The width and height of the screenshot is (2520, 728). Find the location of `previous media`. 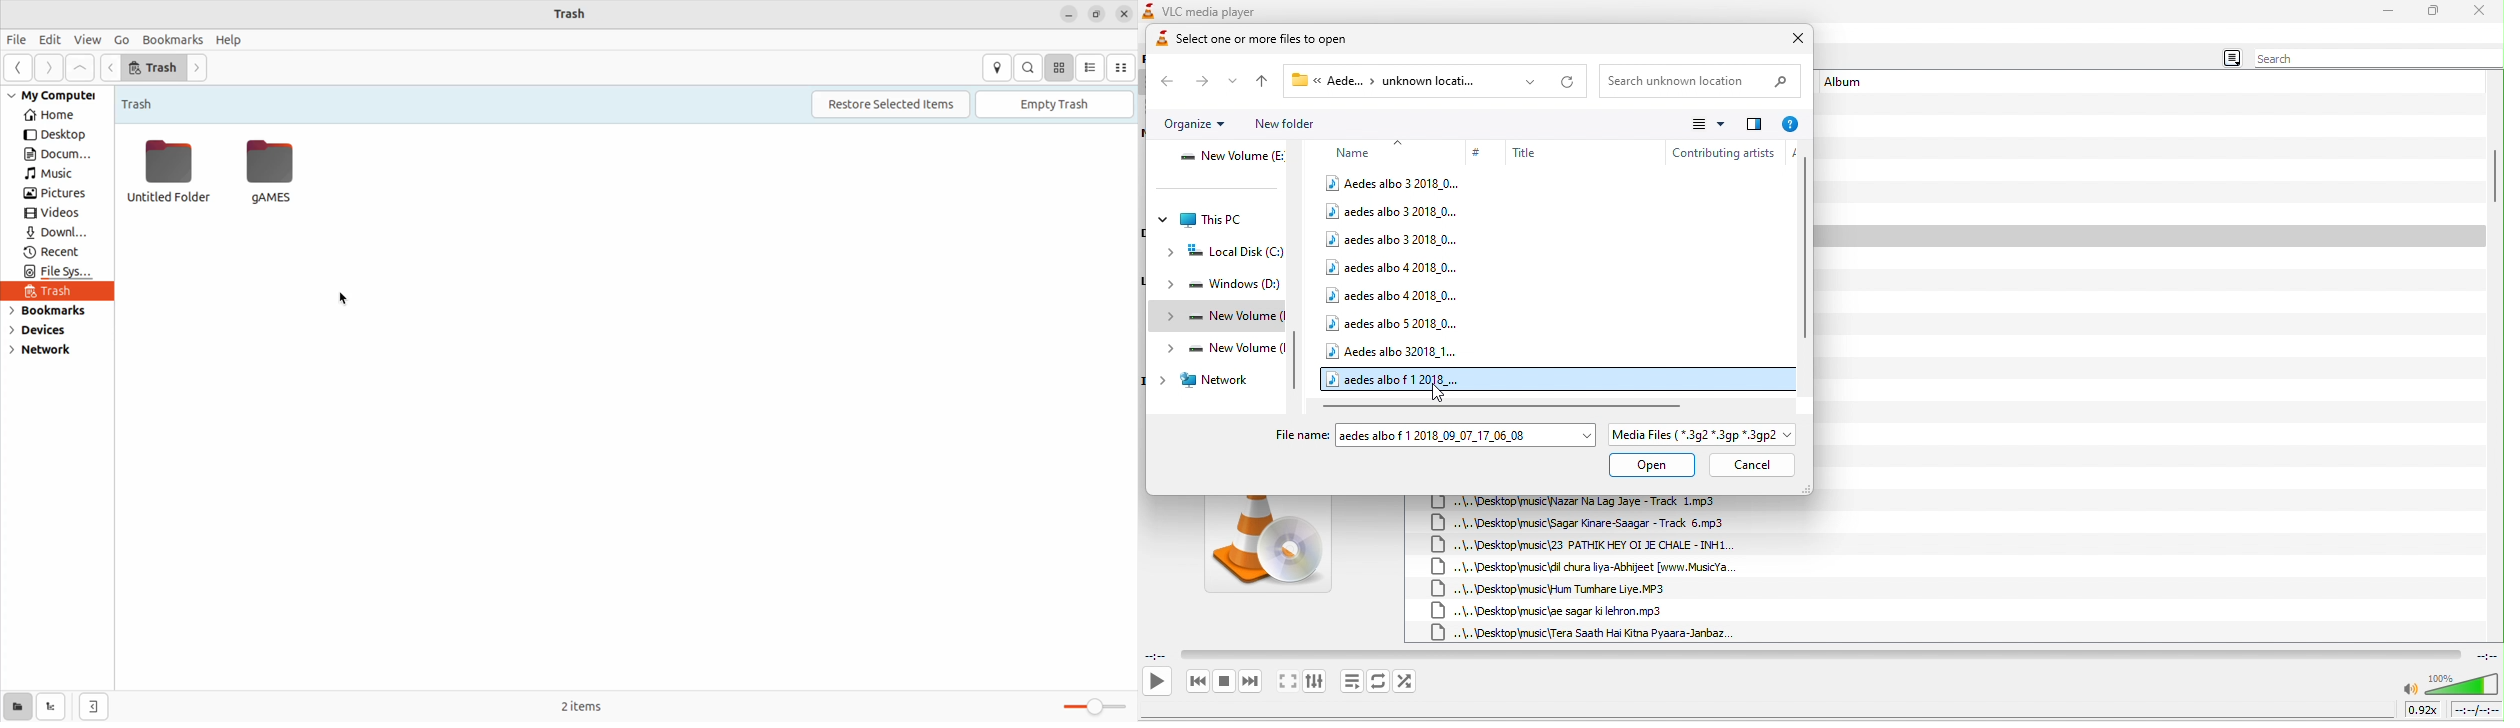

previous media is located at coordinates (1197, 682).